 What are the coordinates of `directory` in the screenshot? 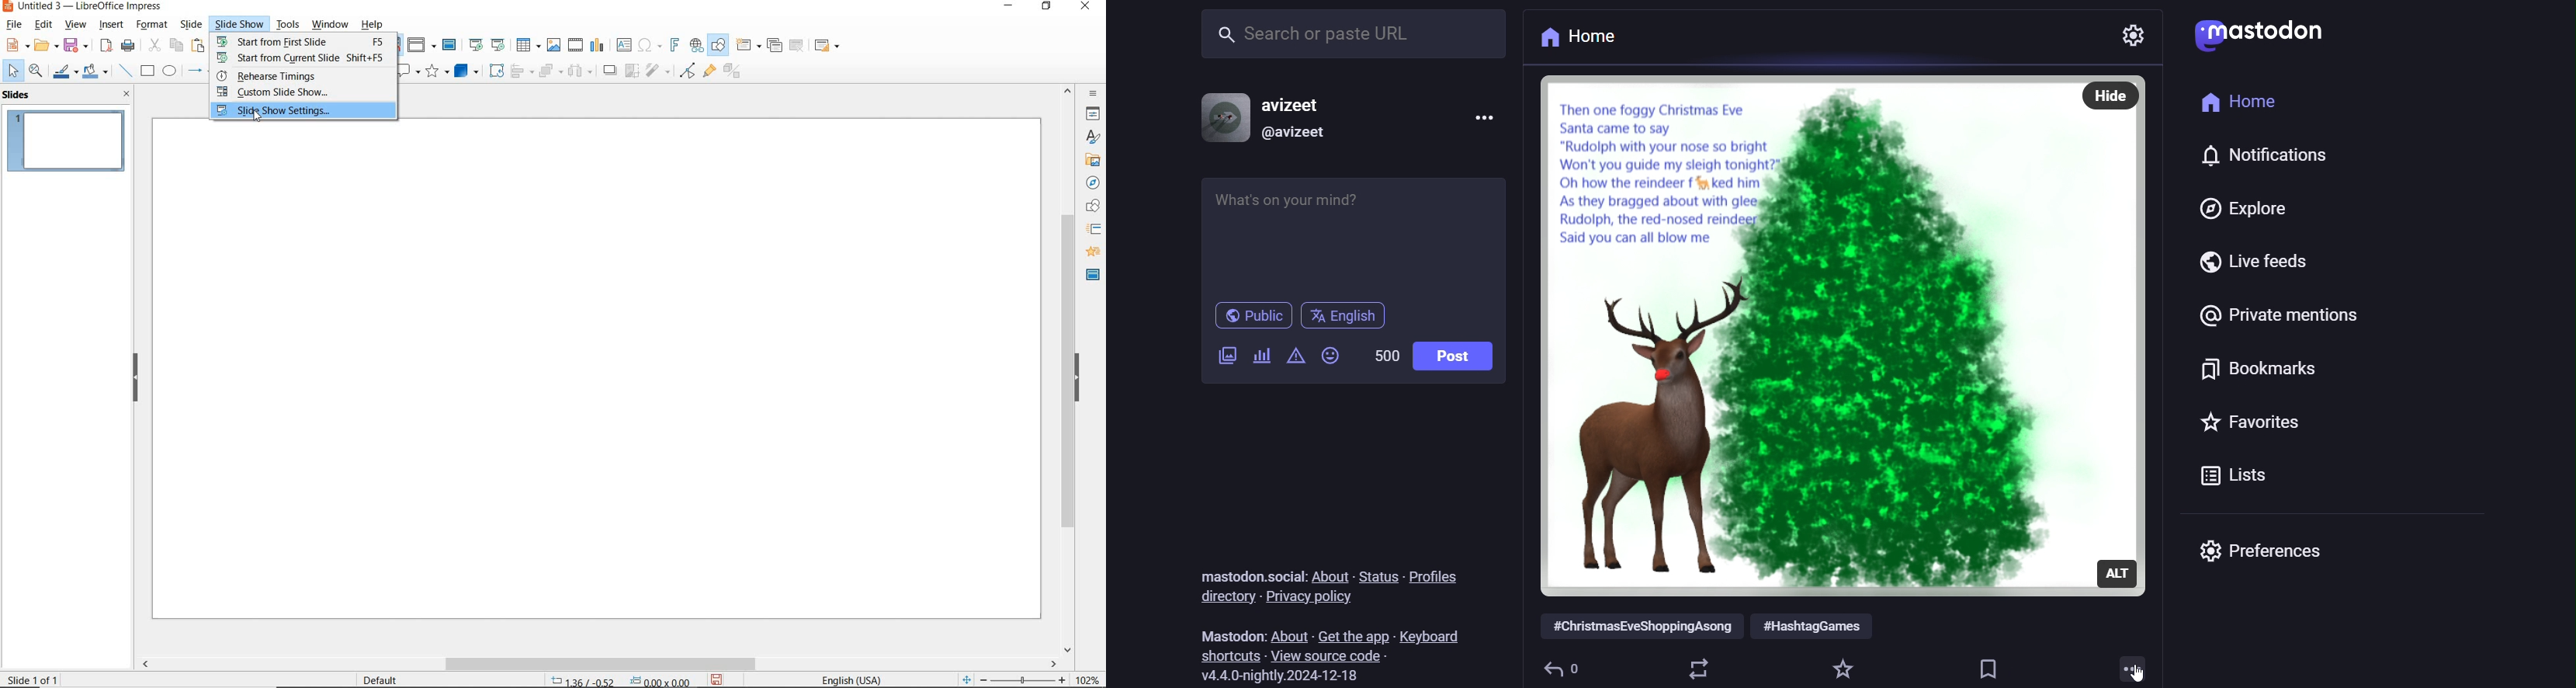 It's located at (1223, 596).